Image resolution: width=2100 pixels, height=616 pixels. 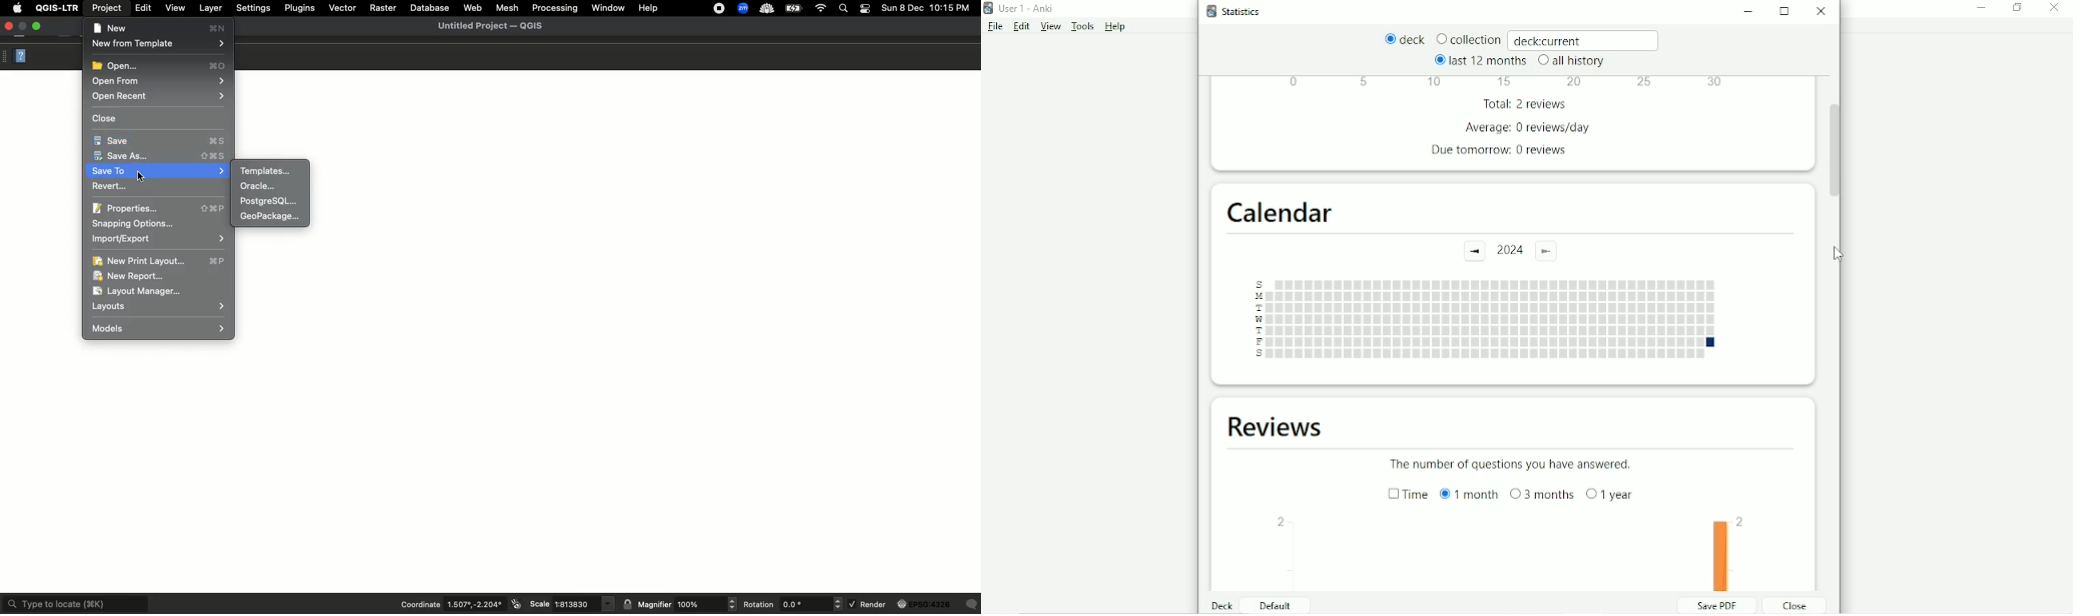 I want to click on Layer, so click(x=210, y=8).